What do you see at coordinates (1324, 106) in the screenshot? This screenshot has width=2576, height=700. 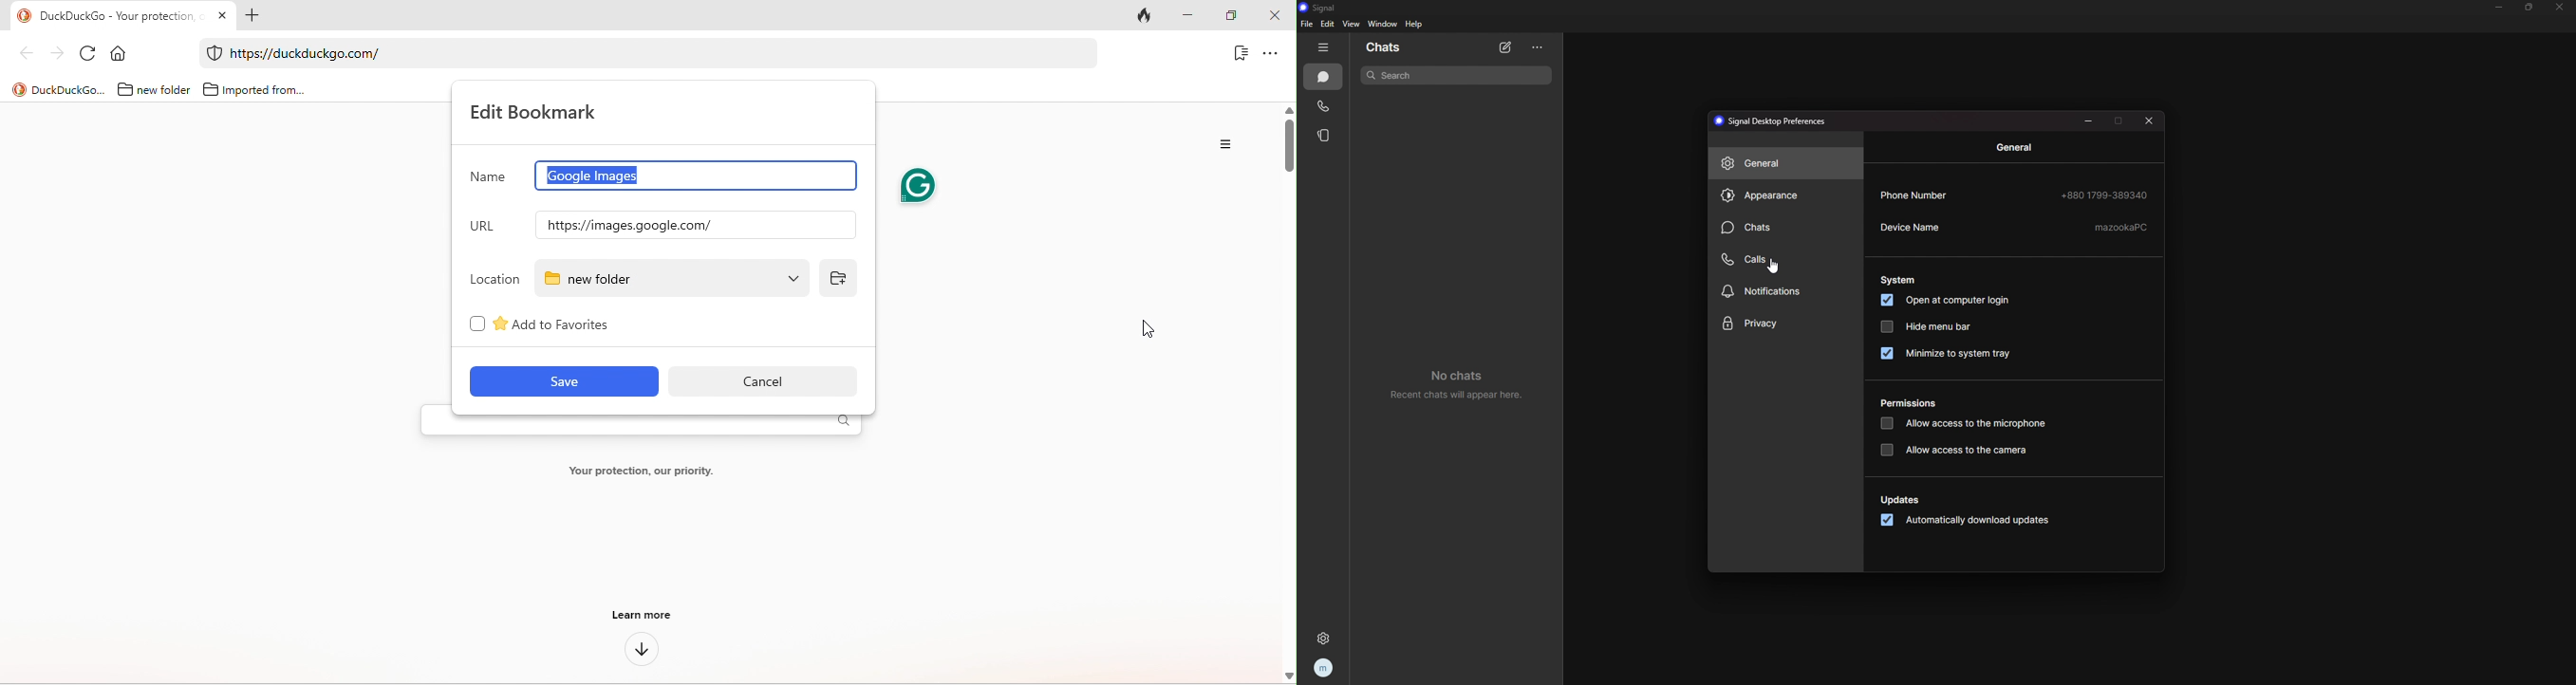 I see `calls` at bounding box center [1324, 106].